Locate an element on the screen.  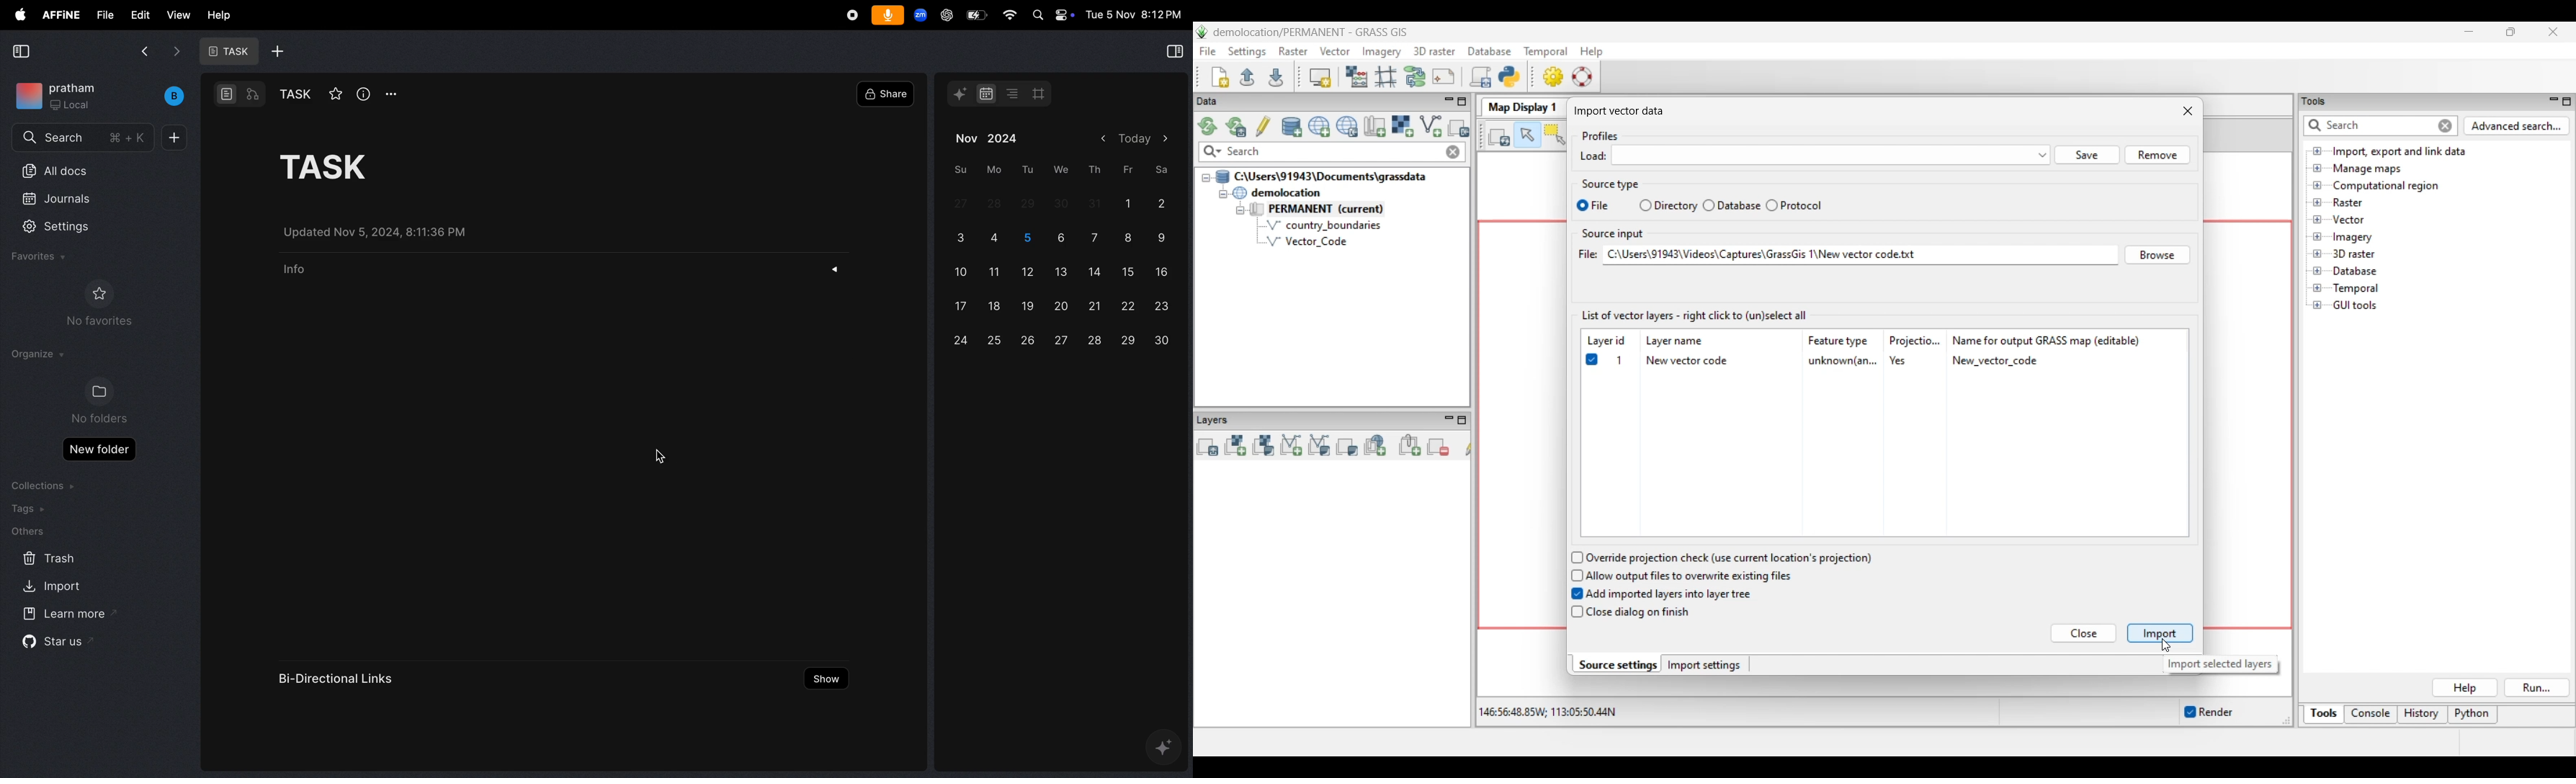
Name for output GRASS map (editable) is located at coordinates (2047, 340).